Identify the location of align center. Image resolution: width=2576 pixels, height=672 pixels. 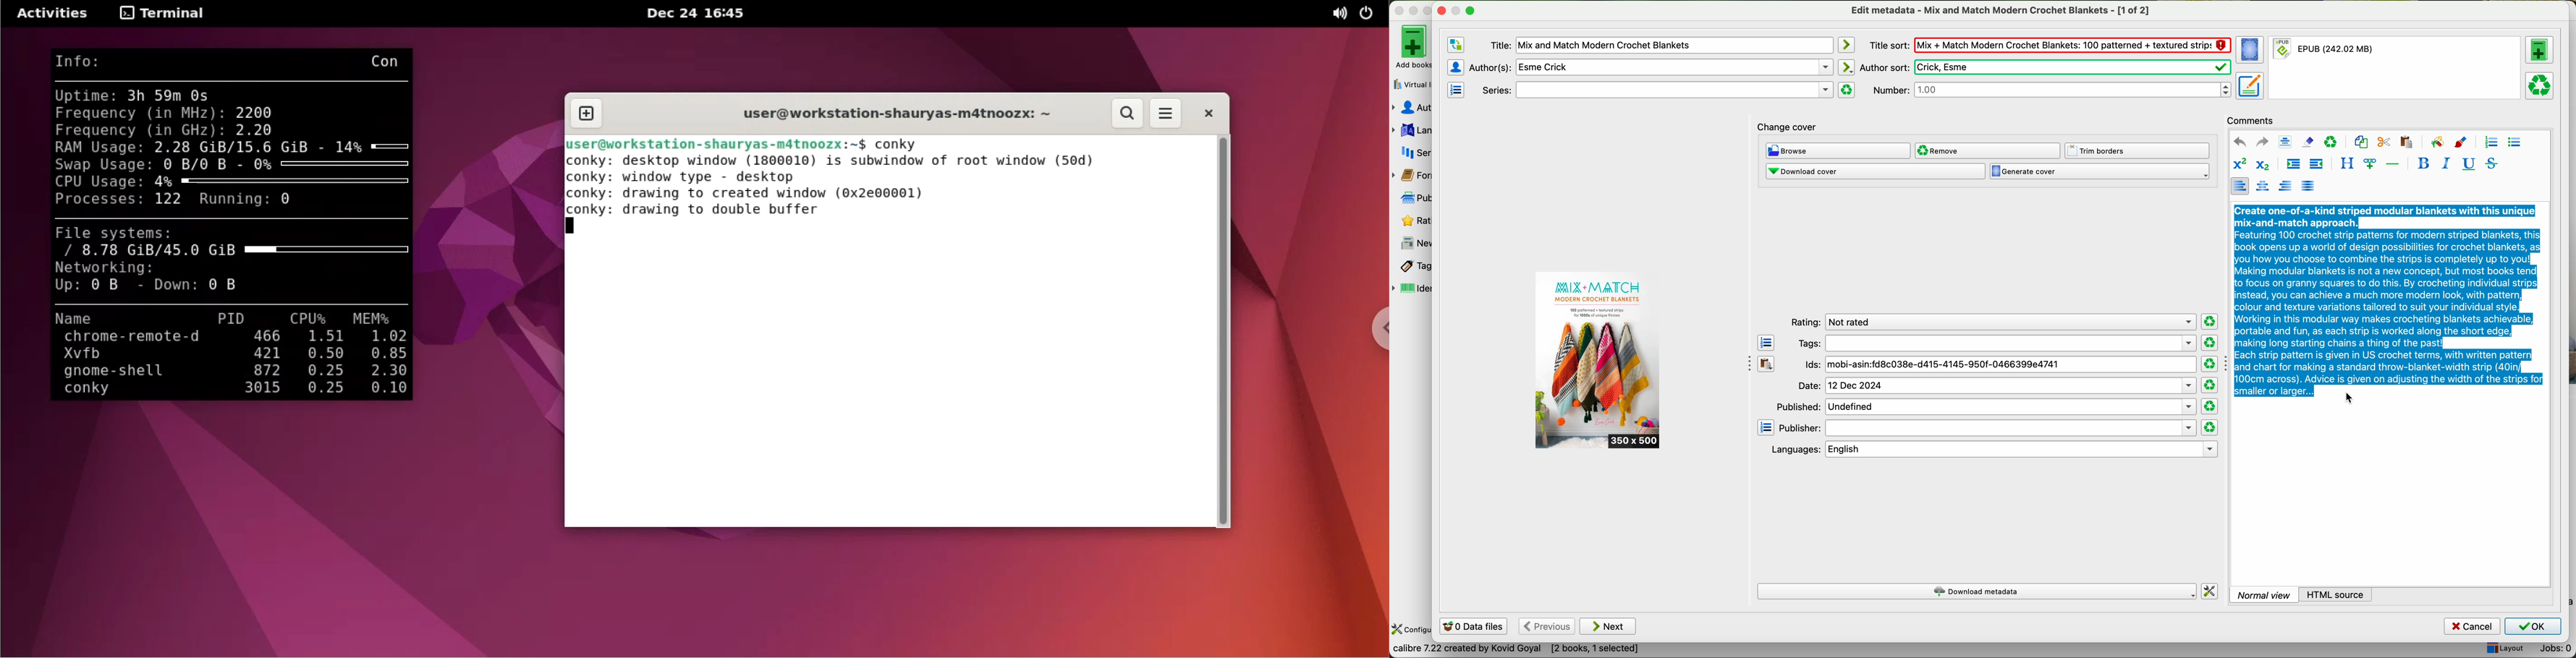
(2264, 186).